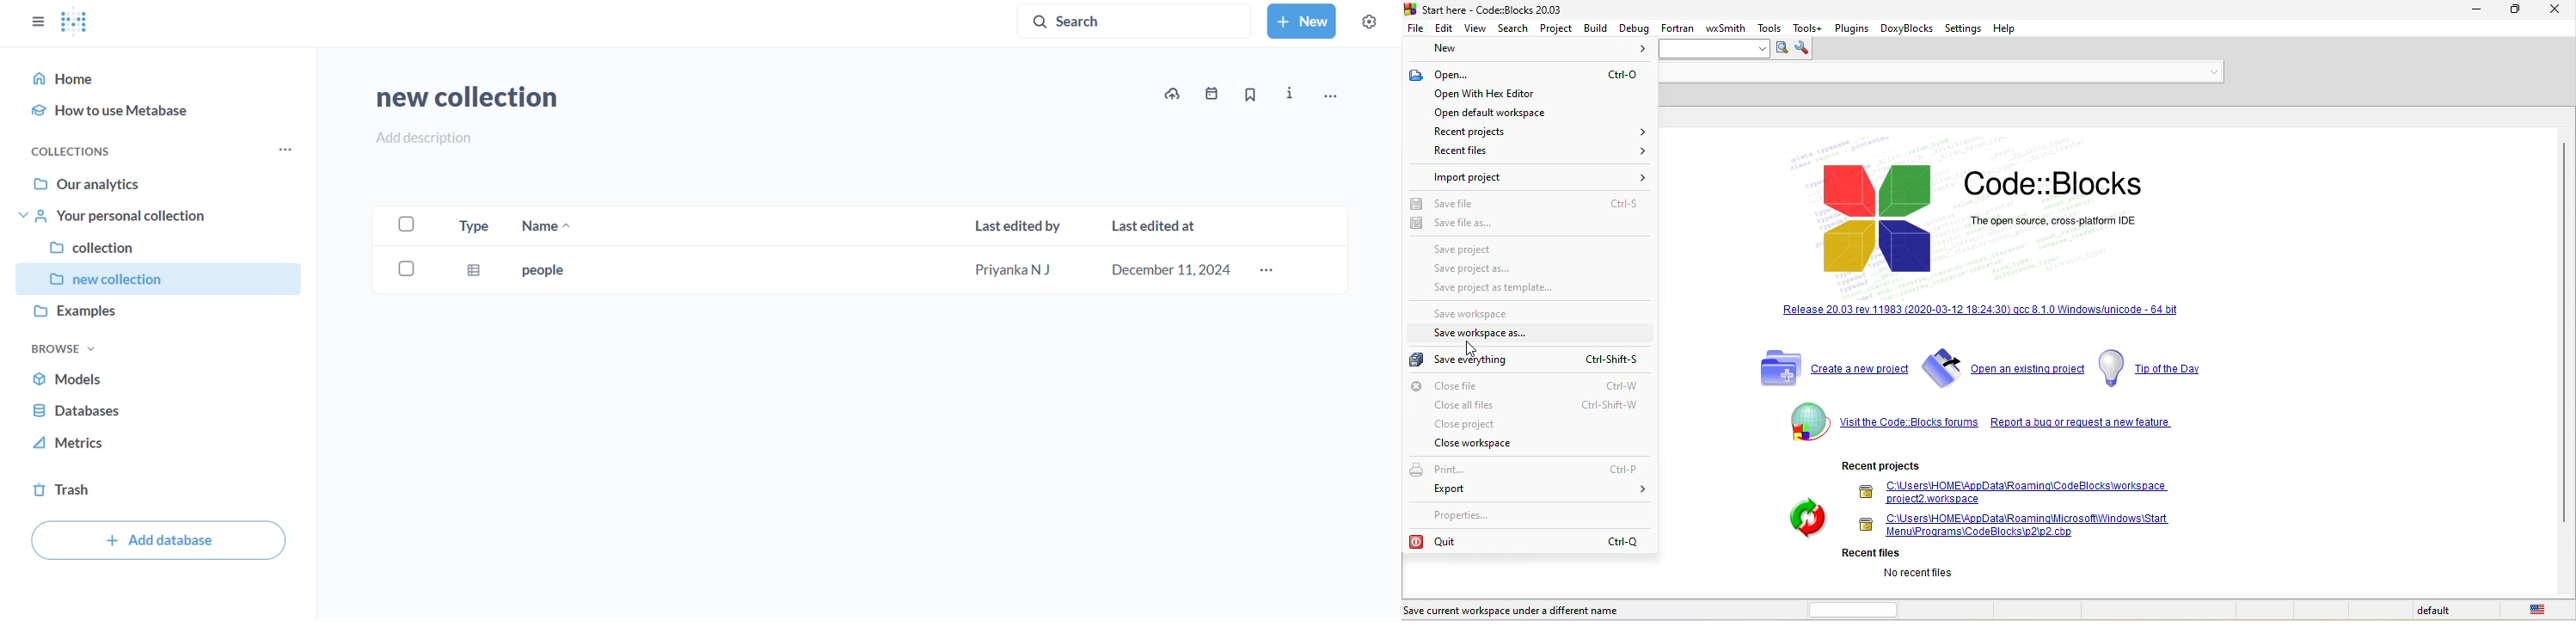 This screenshot has height=644, width=2576. What do you see at coordinates (1907, 29) in the screenshot?
I see `doxyblocks` at bounding box center [1907, 29].